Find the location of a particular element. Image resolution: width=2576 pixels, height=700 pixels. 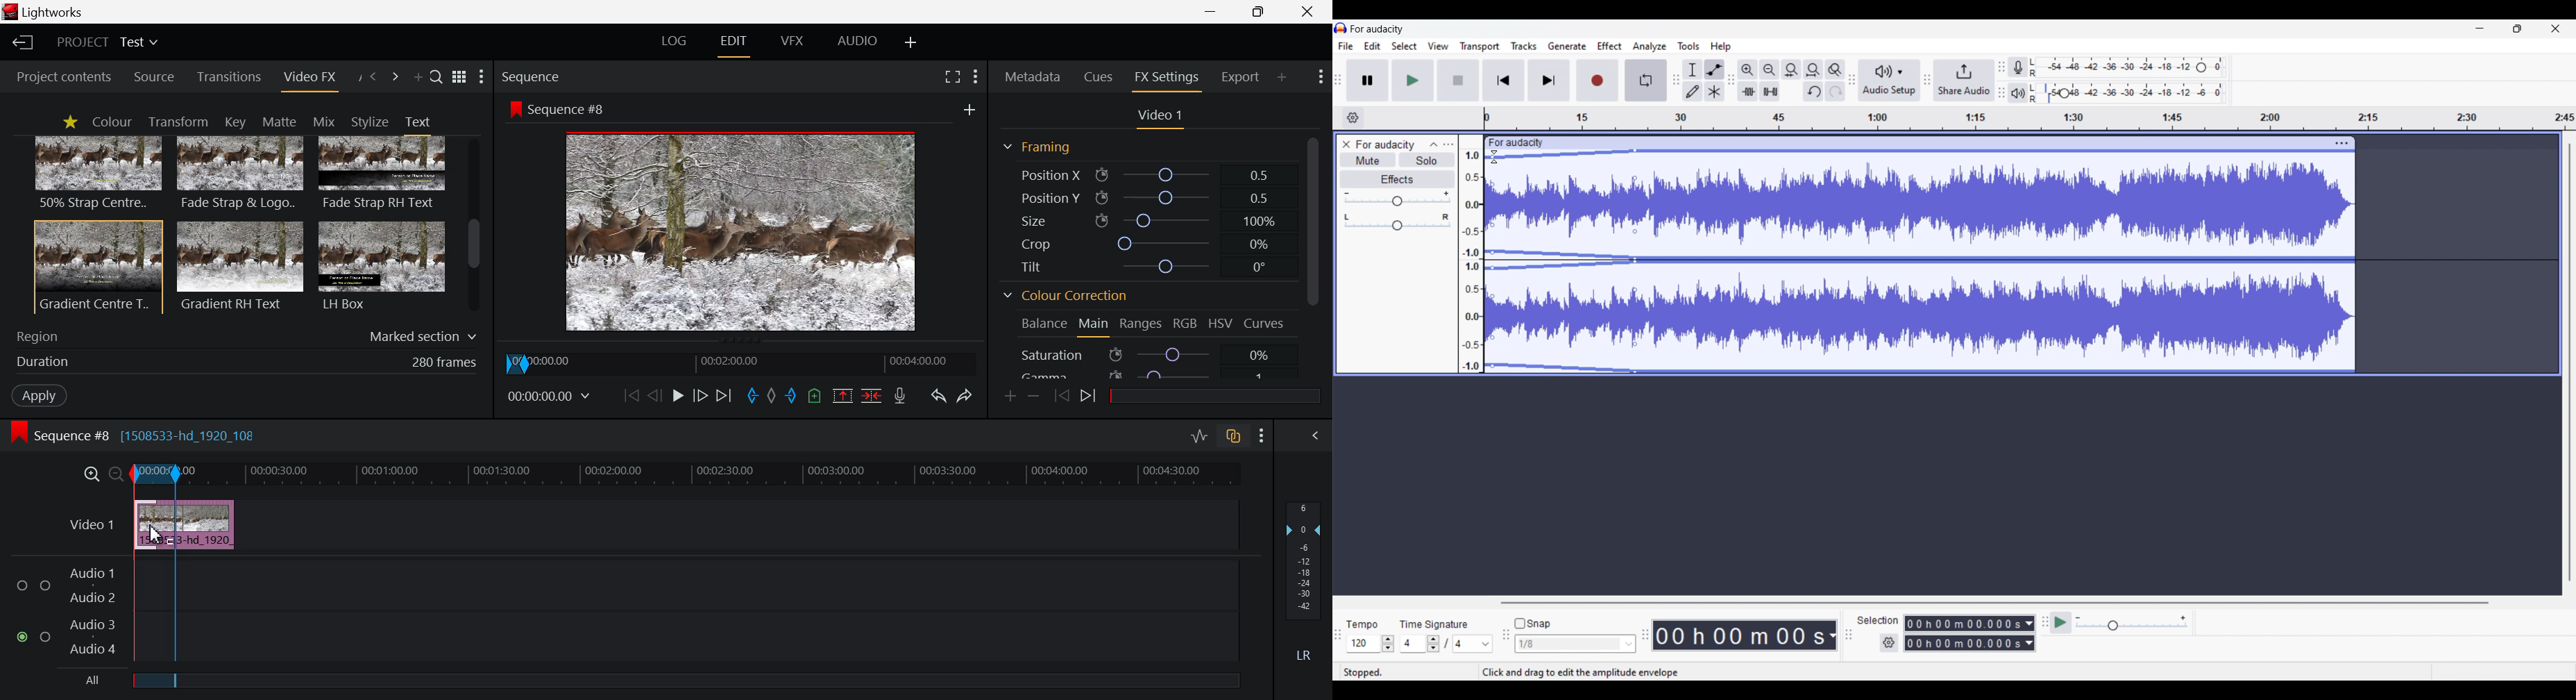

Position Y is located at coordinates (1148, 198).